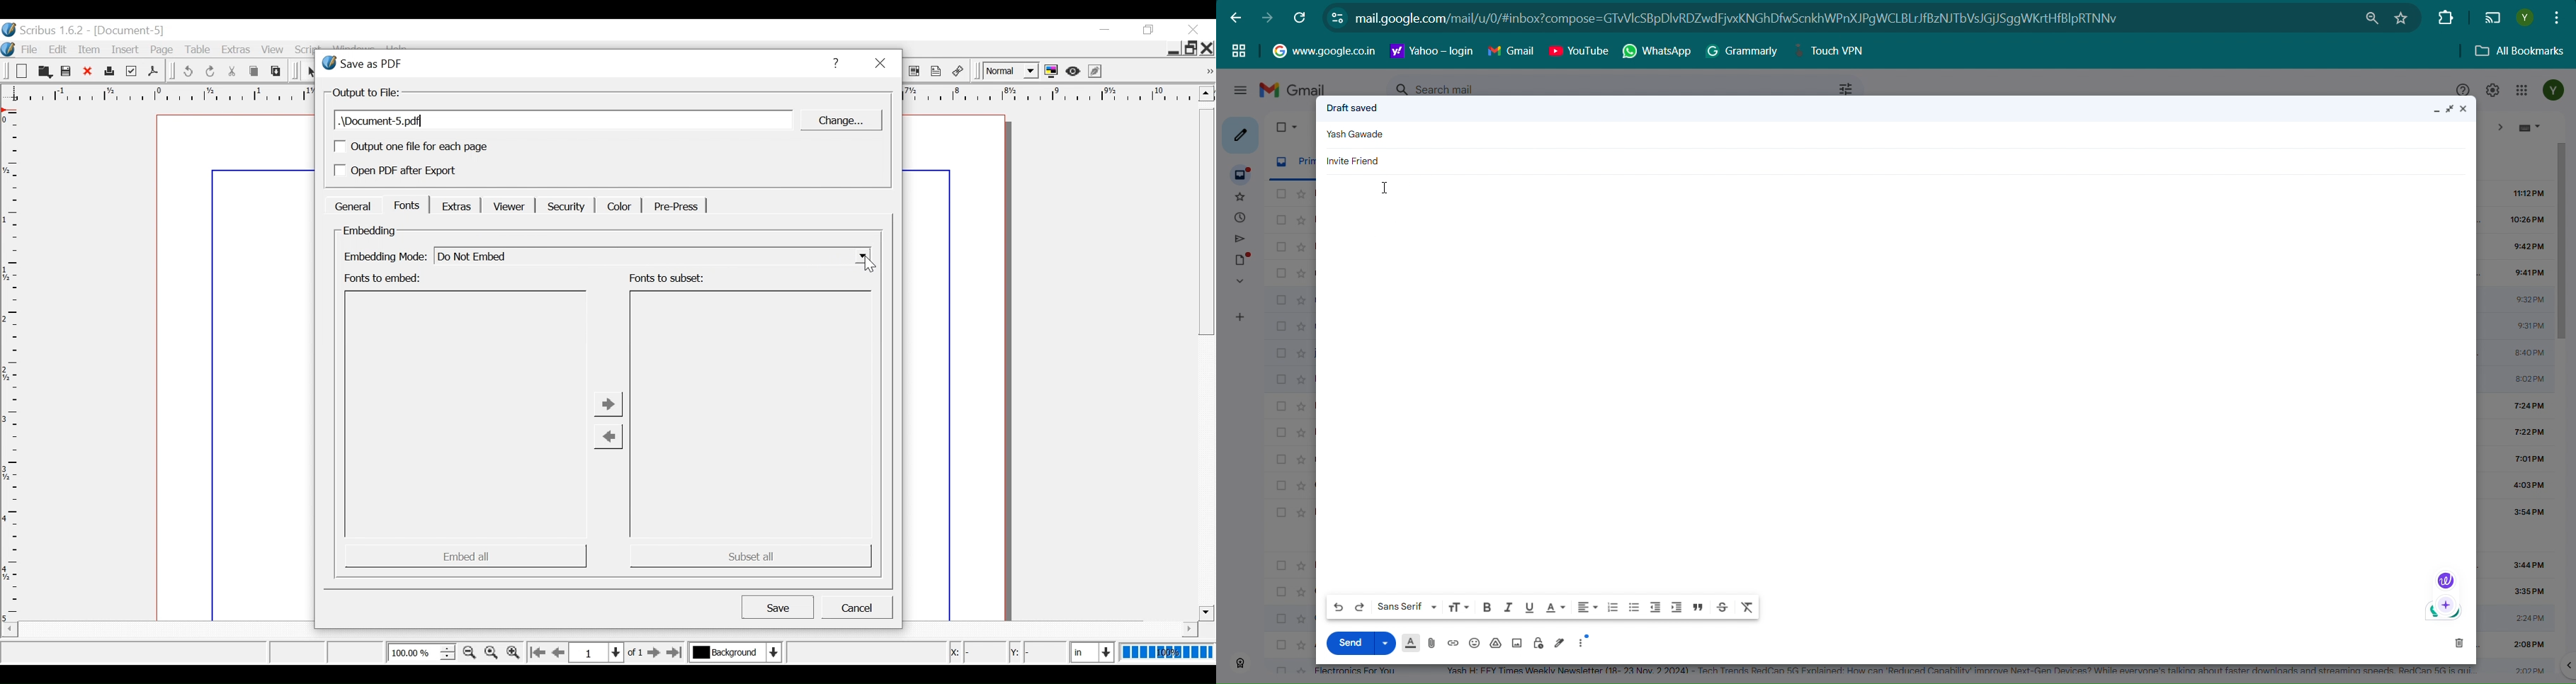 The height and width of the screenshot is (700, 2576). Describe the element at coordinates (370, 231) in the screenshot. I see `Embedding` at that location.